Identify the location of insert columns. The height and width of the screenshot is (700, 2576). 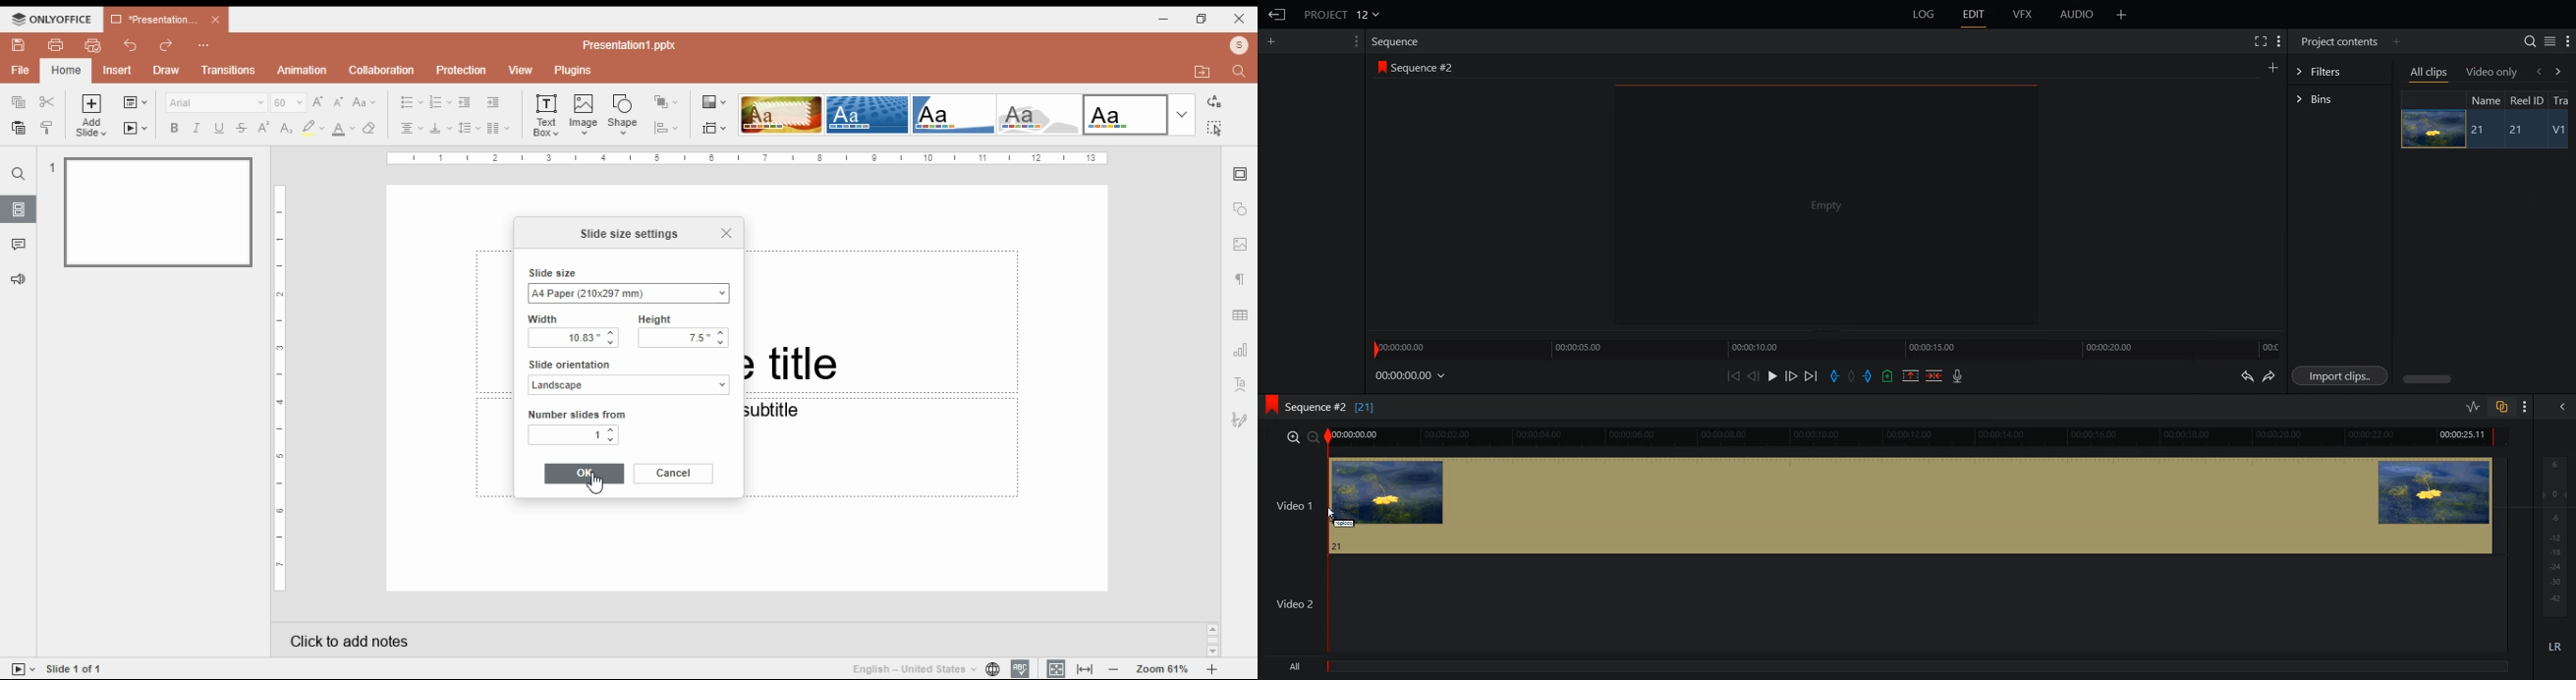
(498, 130).